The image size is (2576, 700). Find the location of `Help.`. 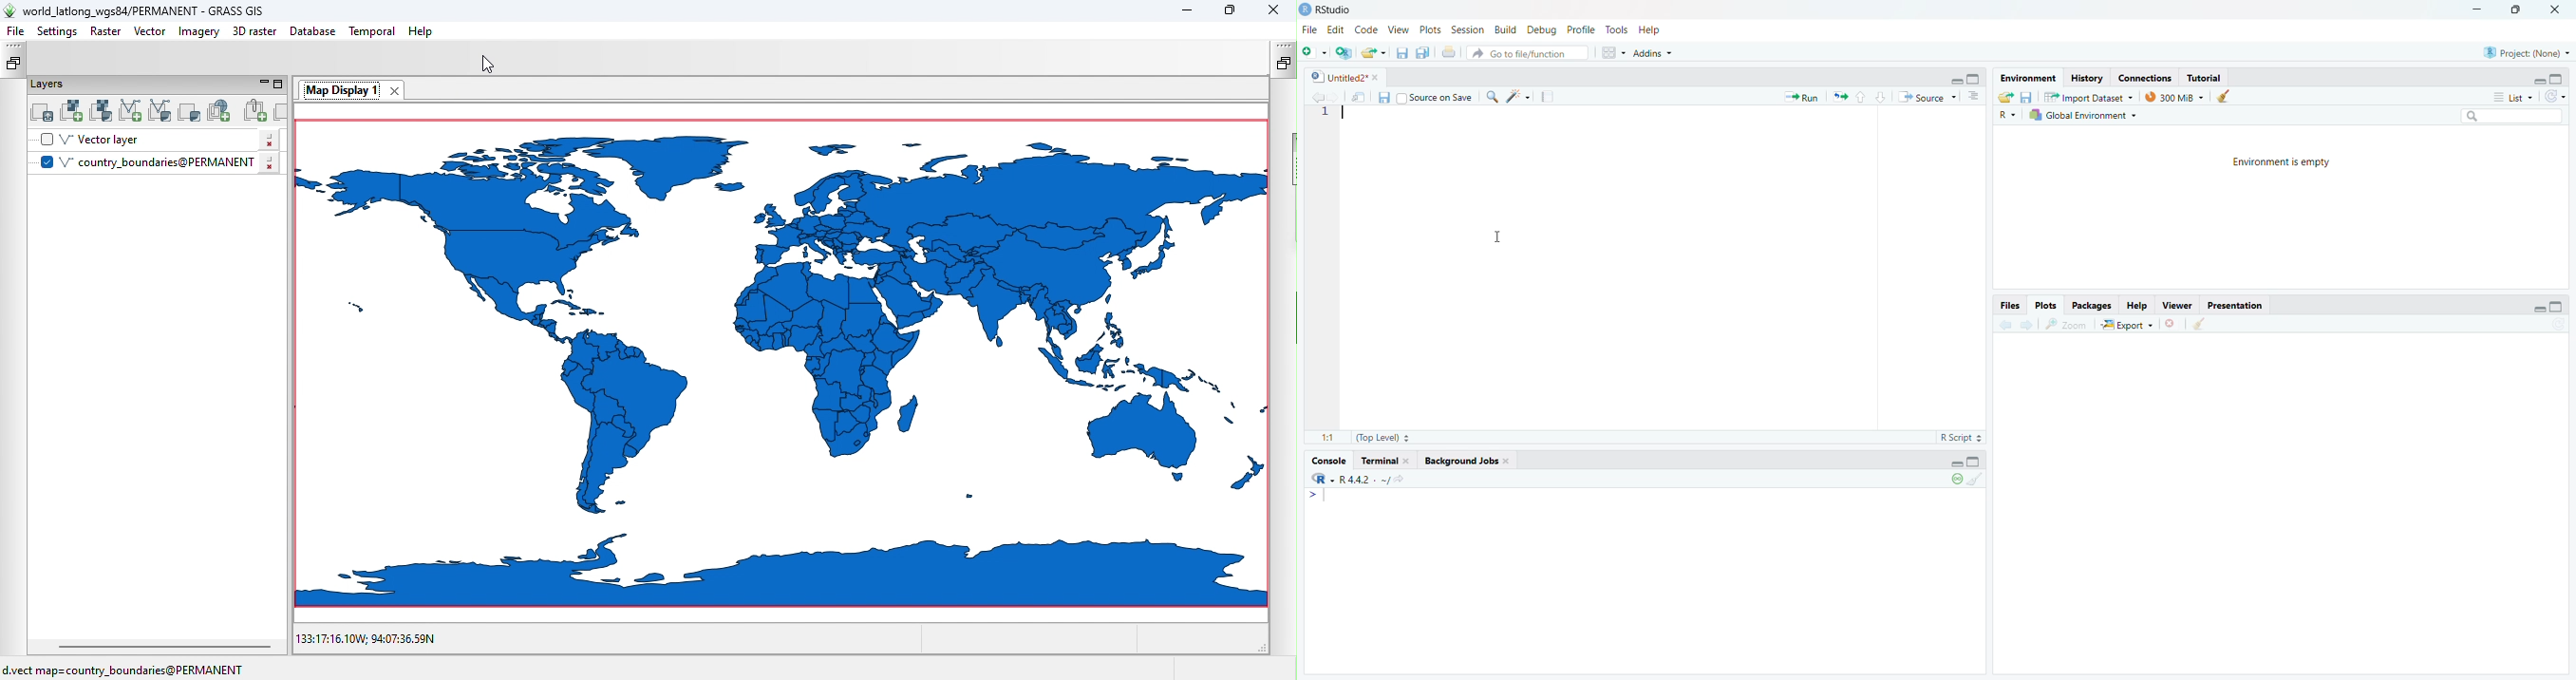

Help. is located at coordinates (2139, 305).